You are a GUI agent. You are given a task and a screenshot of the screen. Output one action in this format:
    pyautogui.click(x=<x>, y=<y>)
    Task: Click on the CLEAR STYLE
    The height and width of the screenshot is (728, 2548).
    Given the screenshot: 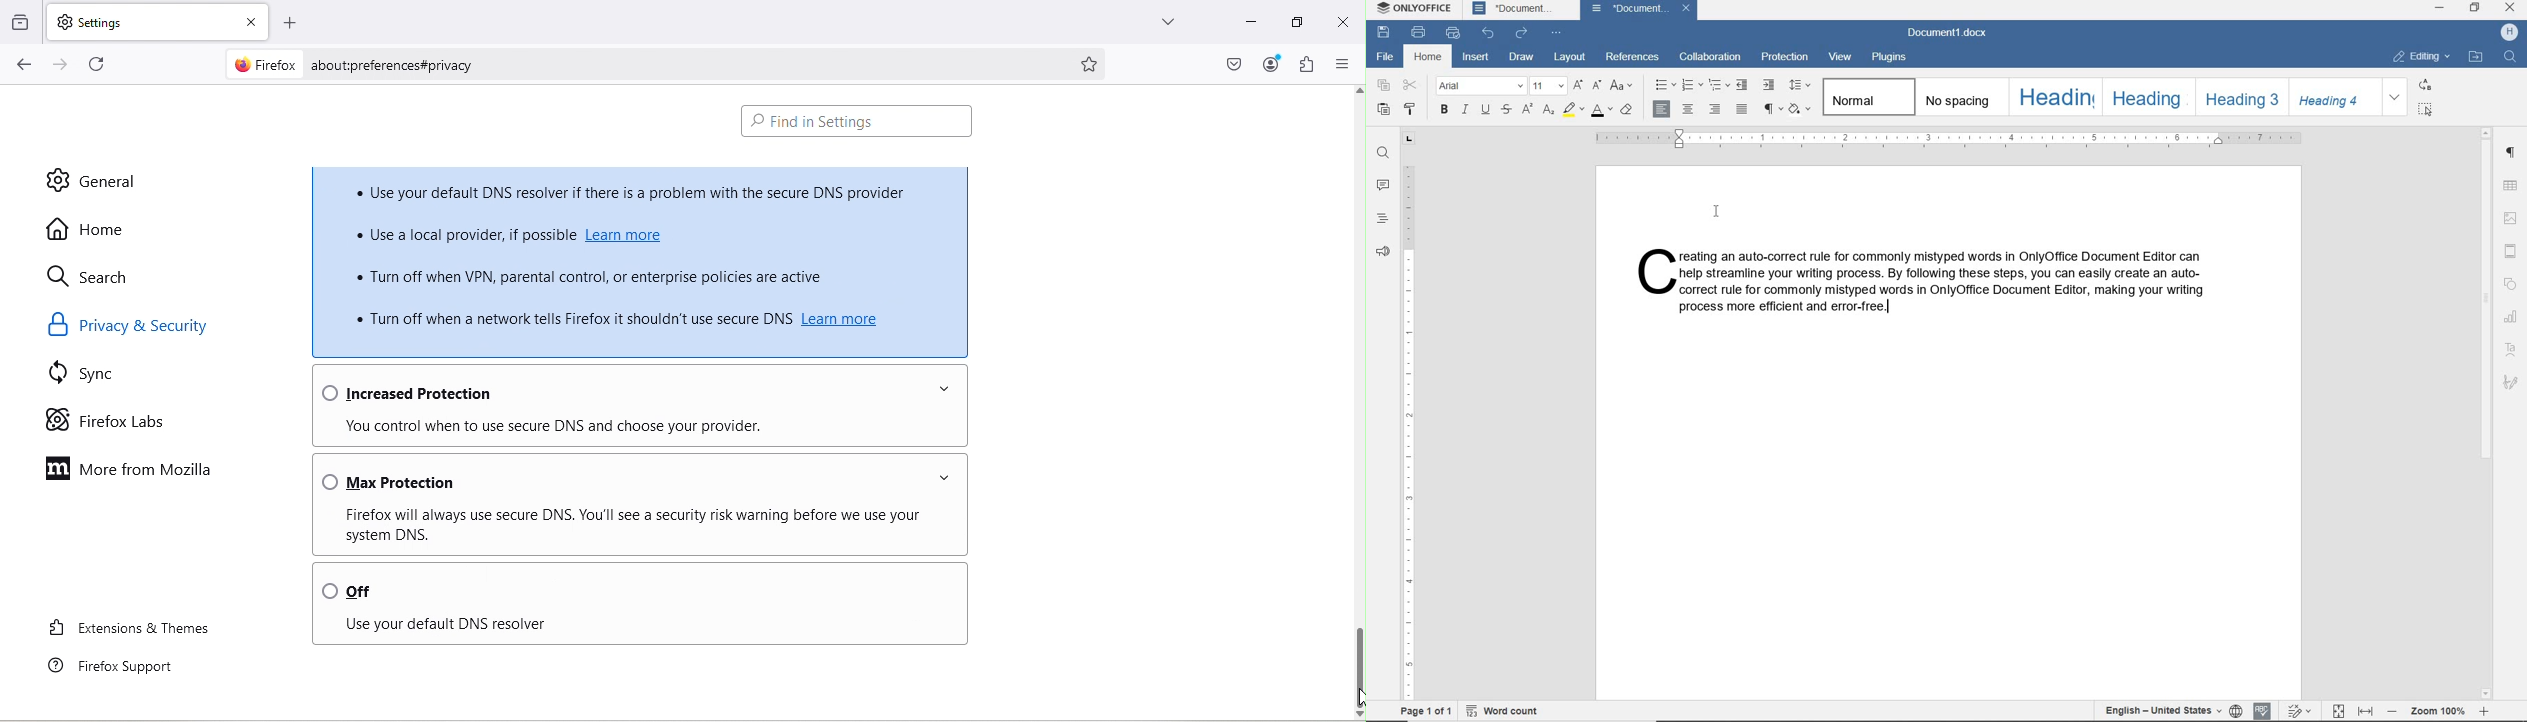 What is the action you would take?
    pyautogui.click(x=1626, y=111)
    